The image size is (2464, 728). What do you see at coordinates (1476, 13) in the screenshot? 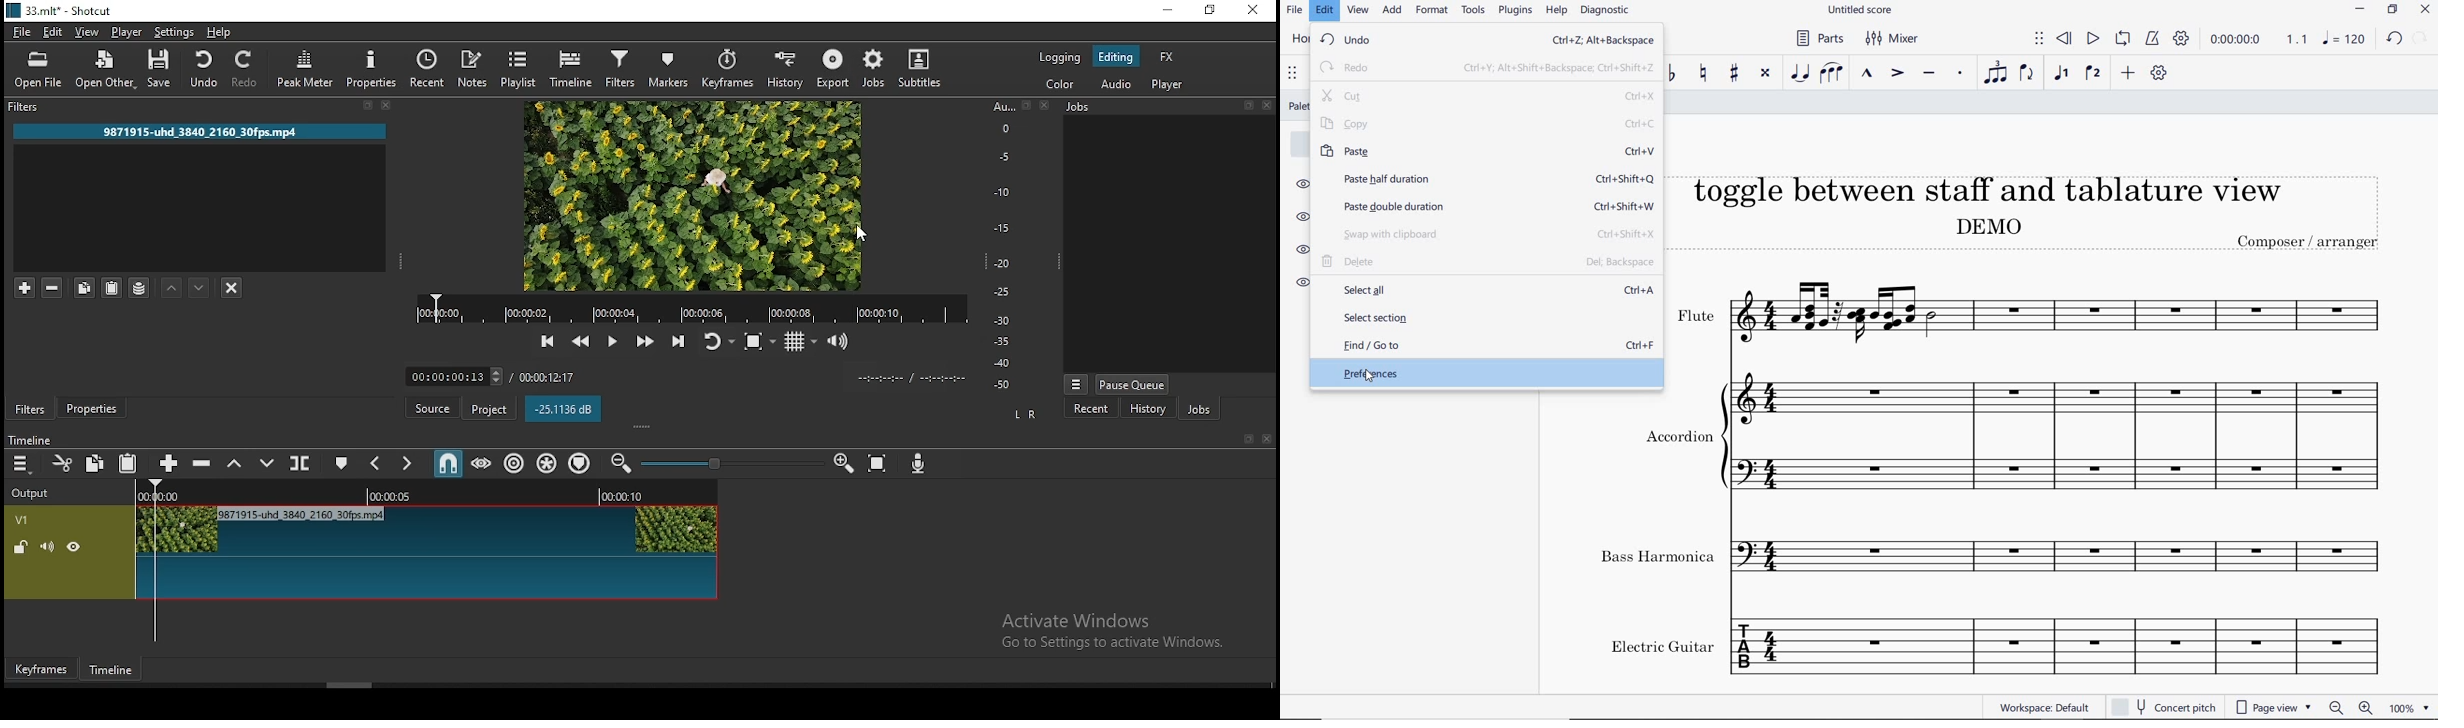
I see `tools` at bounding box center [1476, 13].